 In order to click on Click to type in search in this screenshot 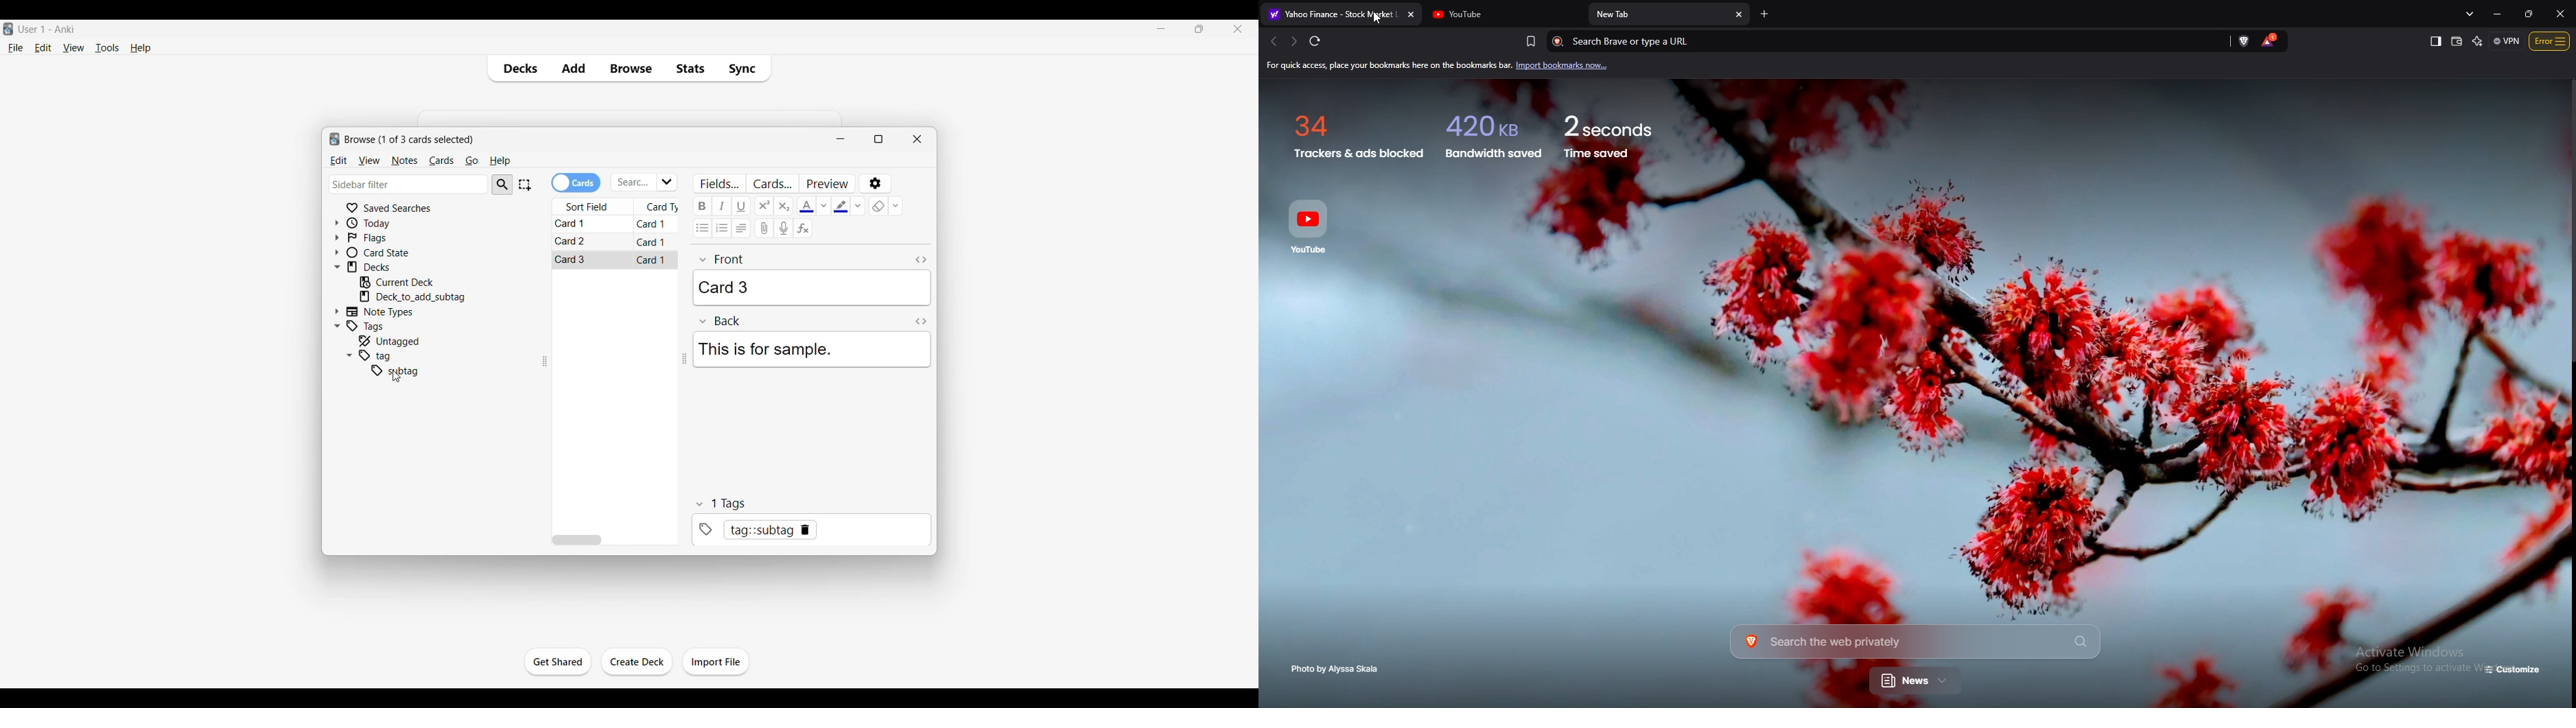, I will do `click(410, 184)`.